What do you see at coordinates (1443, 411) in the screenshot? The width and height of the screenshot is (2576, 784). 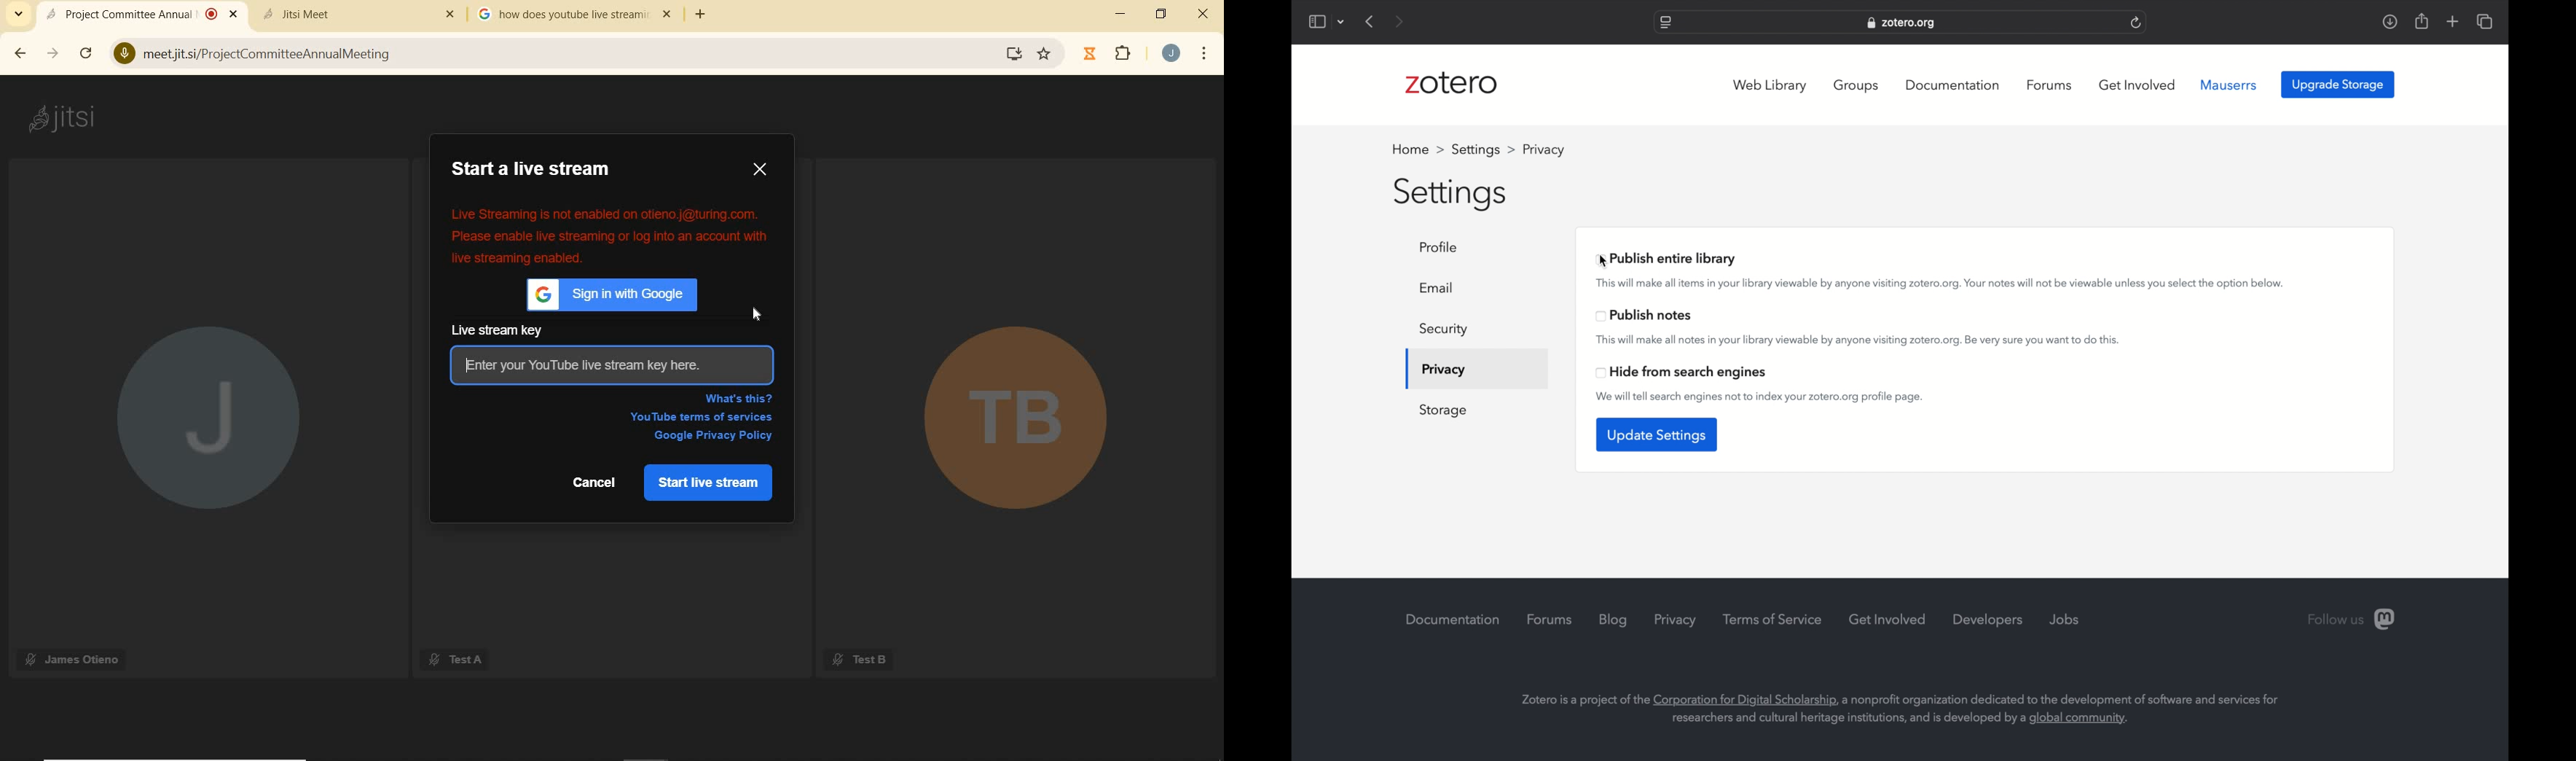 I see `storage` at bounding box center [1443, 411].